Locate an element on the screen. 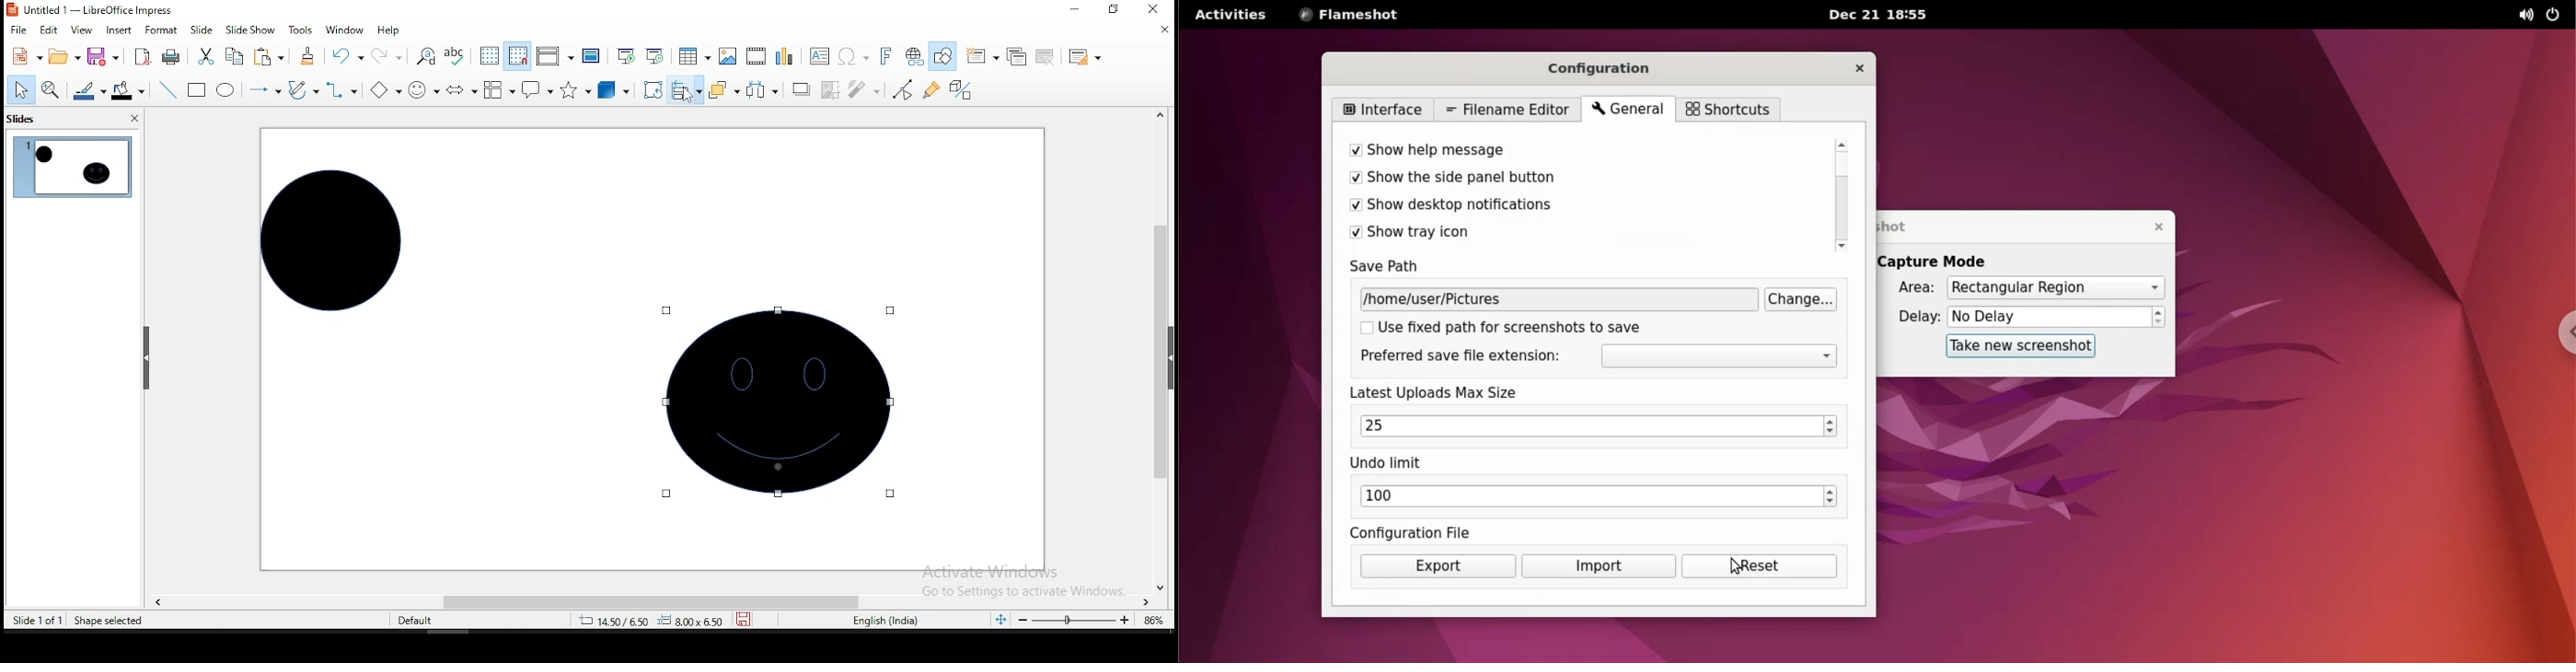 The width and height of the screenshot is (2576, 672). show gluepoint draw functions is located at coordinates (933, 89).